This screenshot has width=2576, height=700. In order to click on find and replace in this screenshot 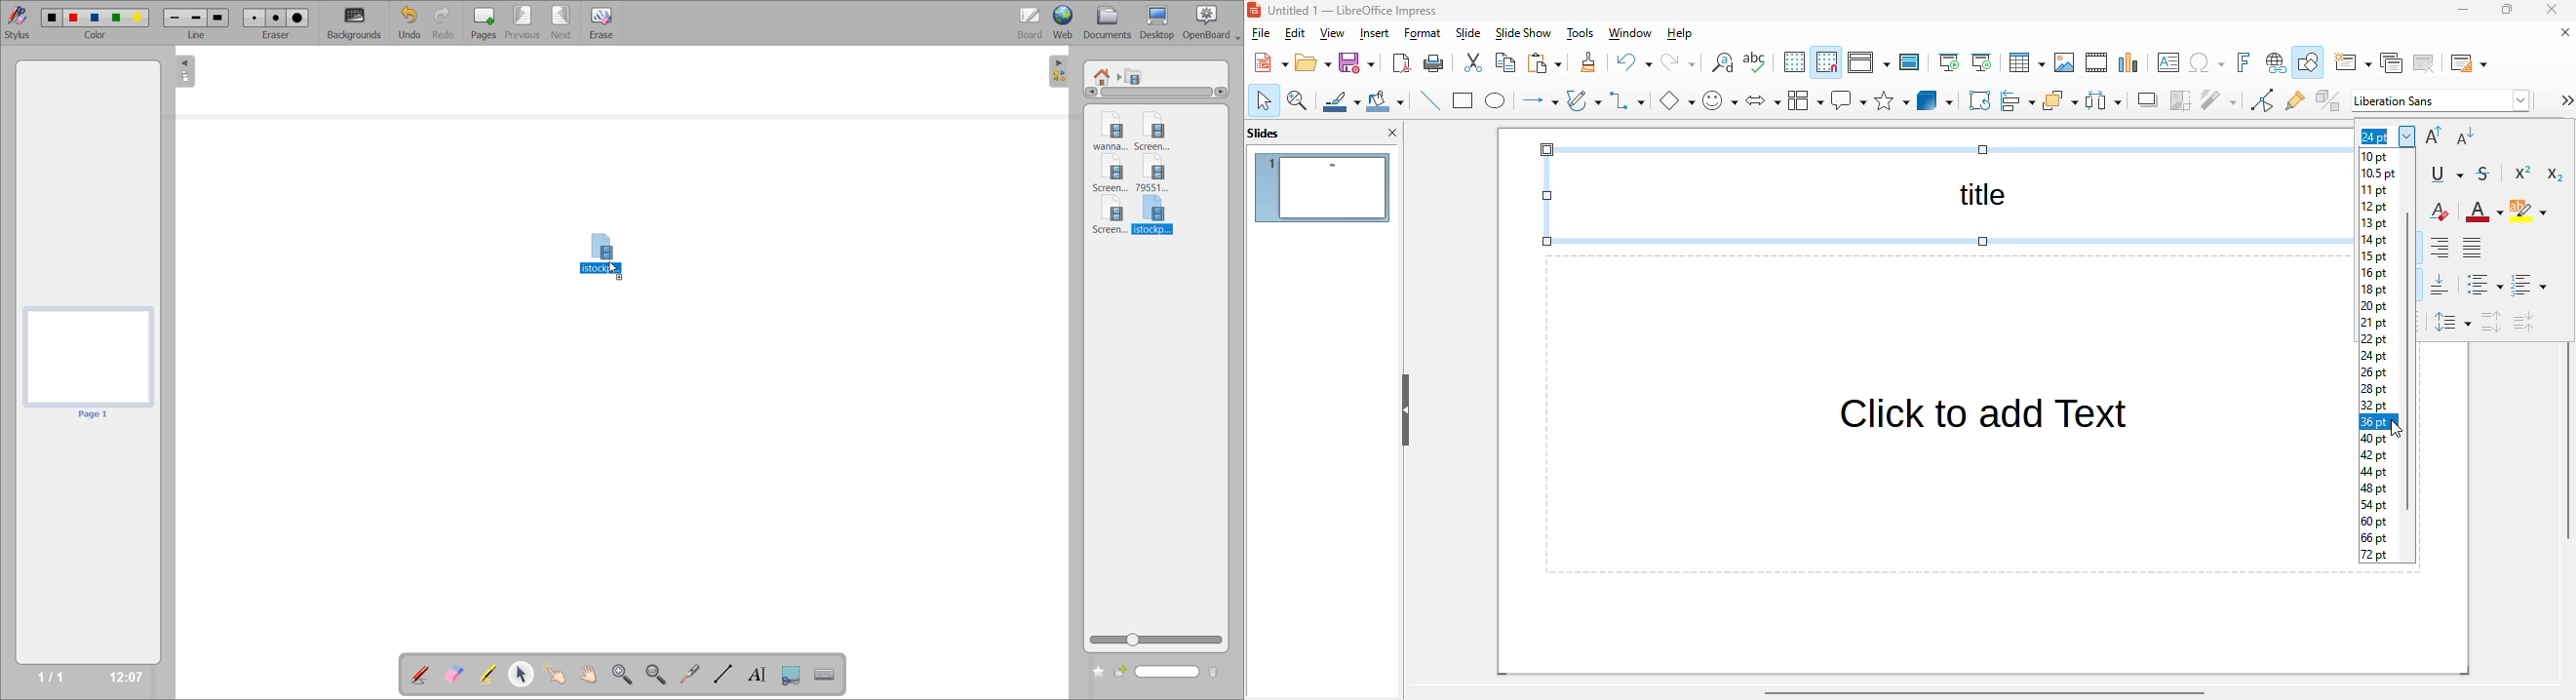, I will do `click(1723, 62)`.